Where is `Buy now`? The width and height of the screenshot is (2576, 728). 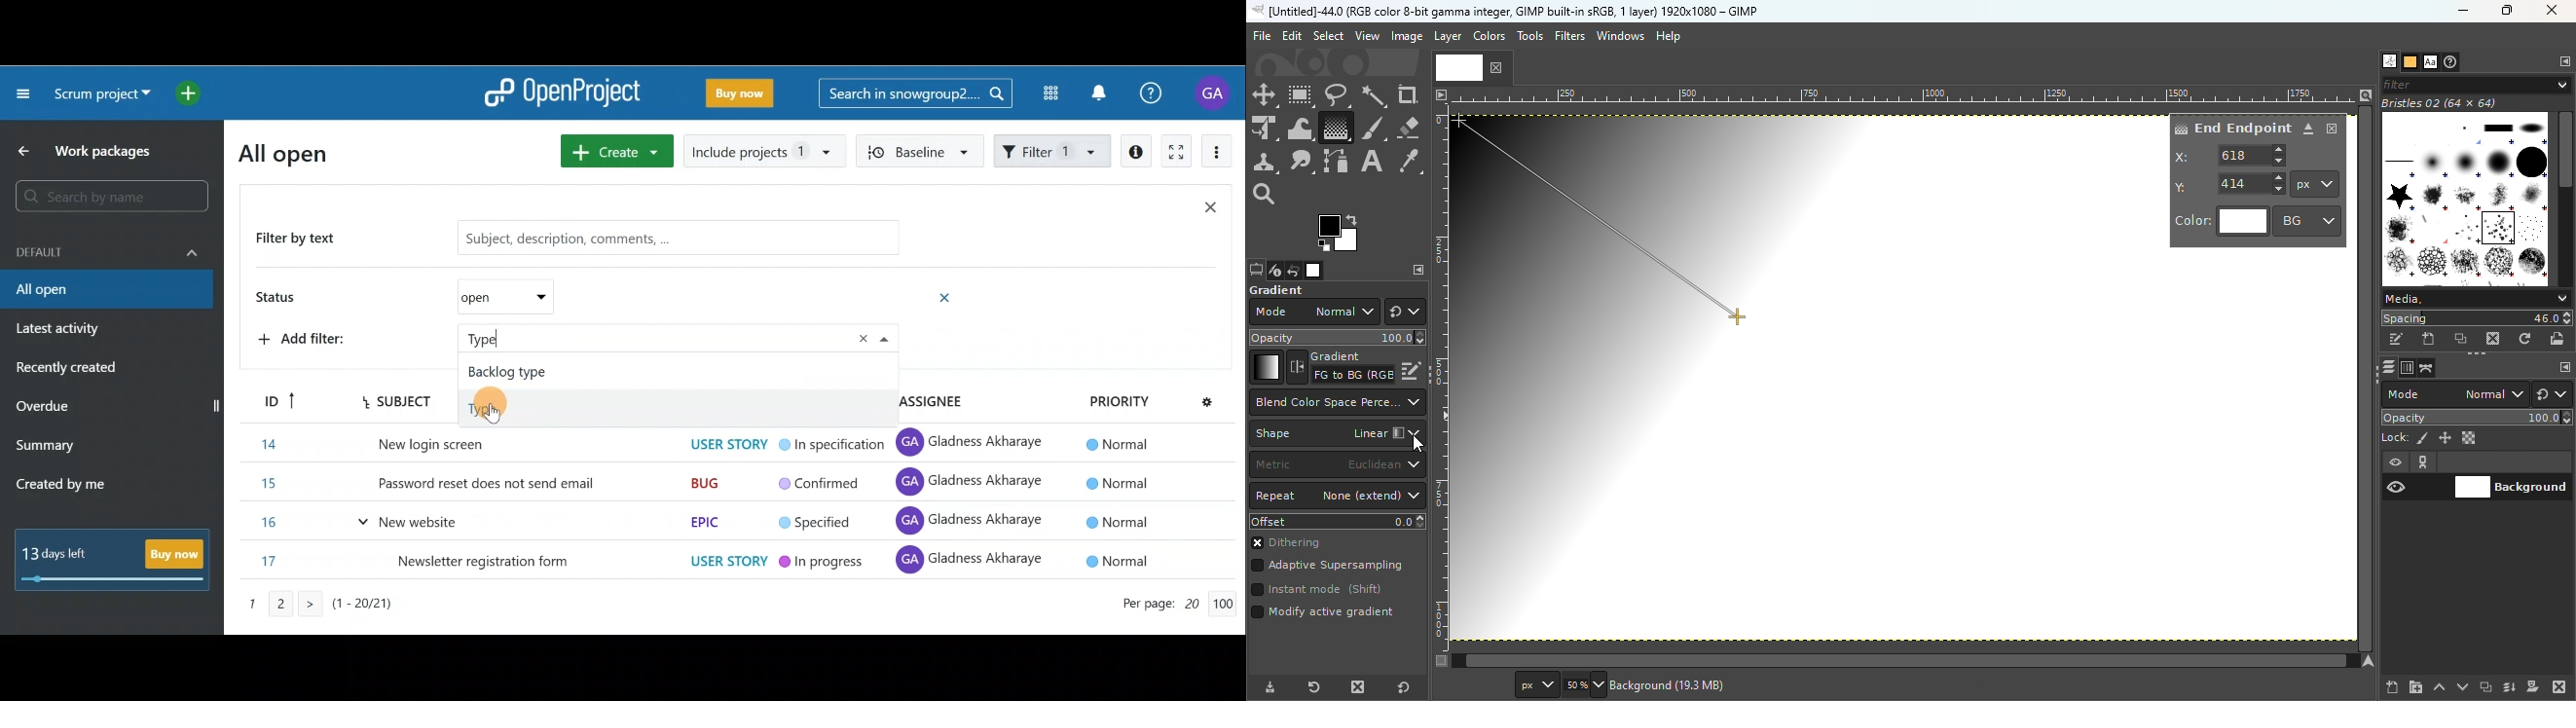 Buy now is located at coordinates (744, 96).